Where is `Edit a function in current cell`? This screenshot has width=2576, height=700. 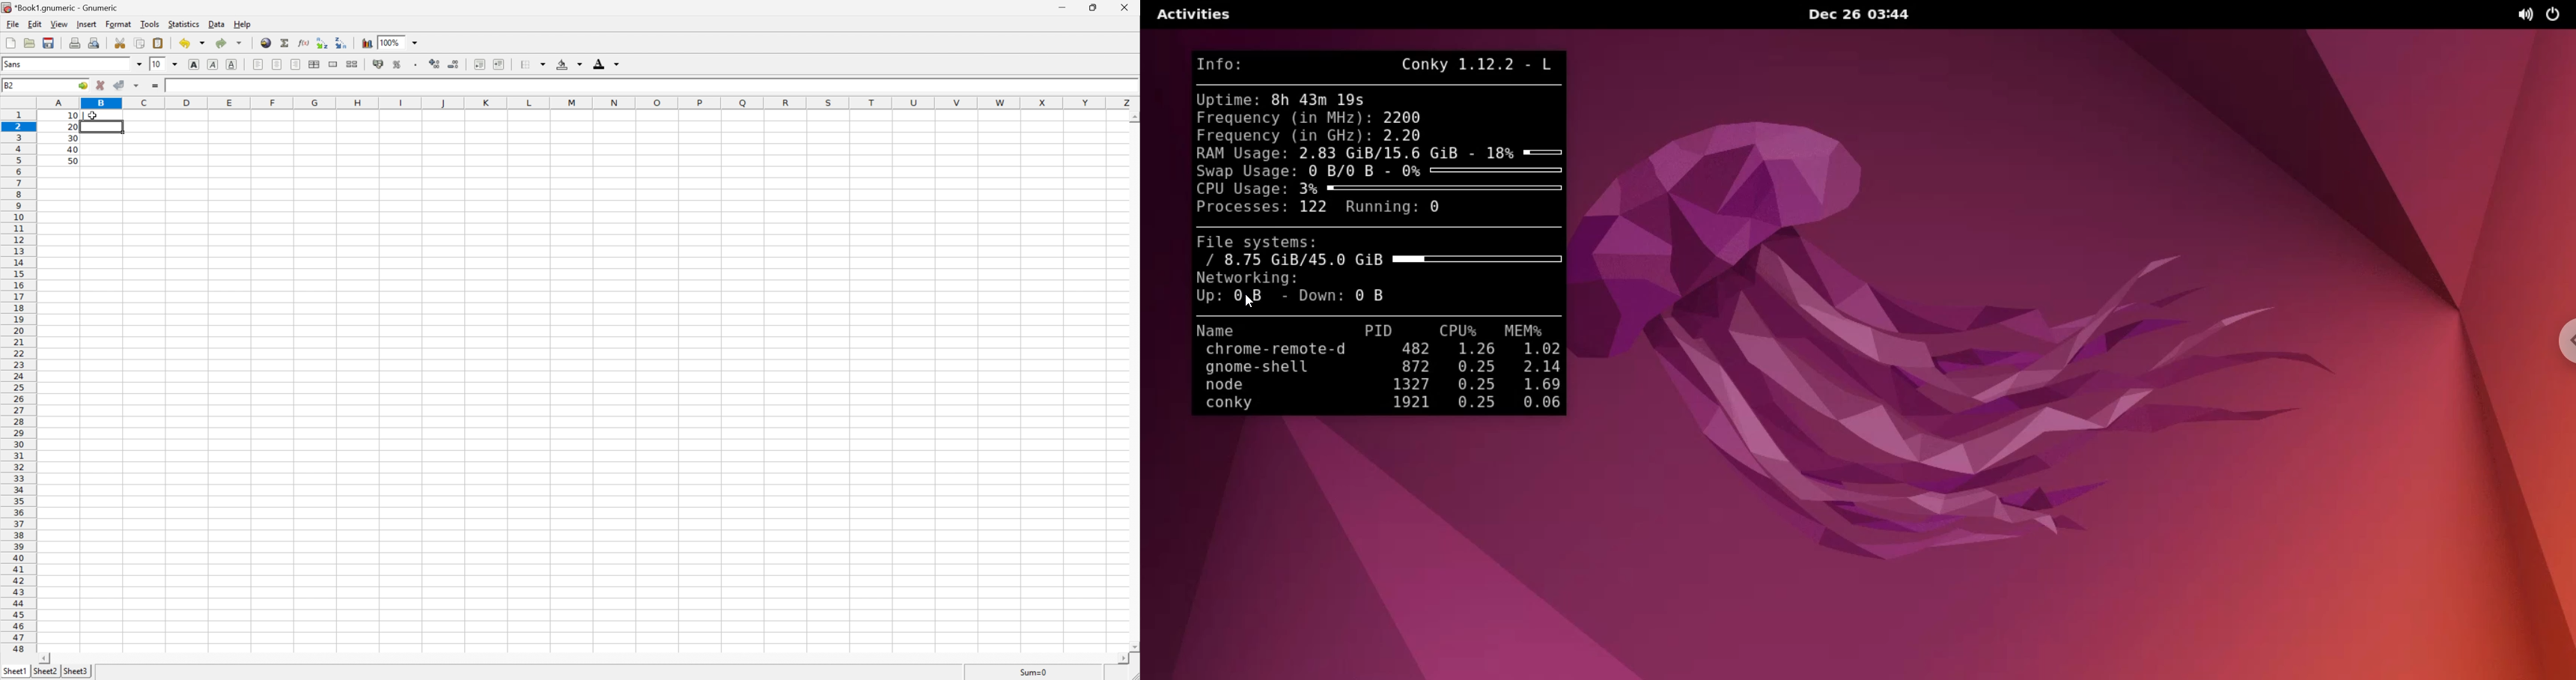
Edit a function in current cell is located at coordinates (306, 42).